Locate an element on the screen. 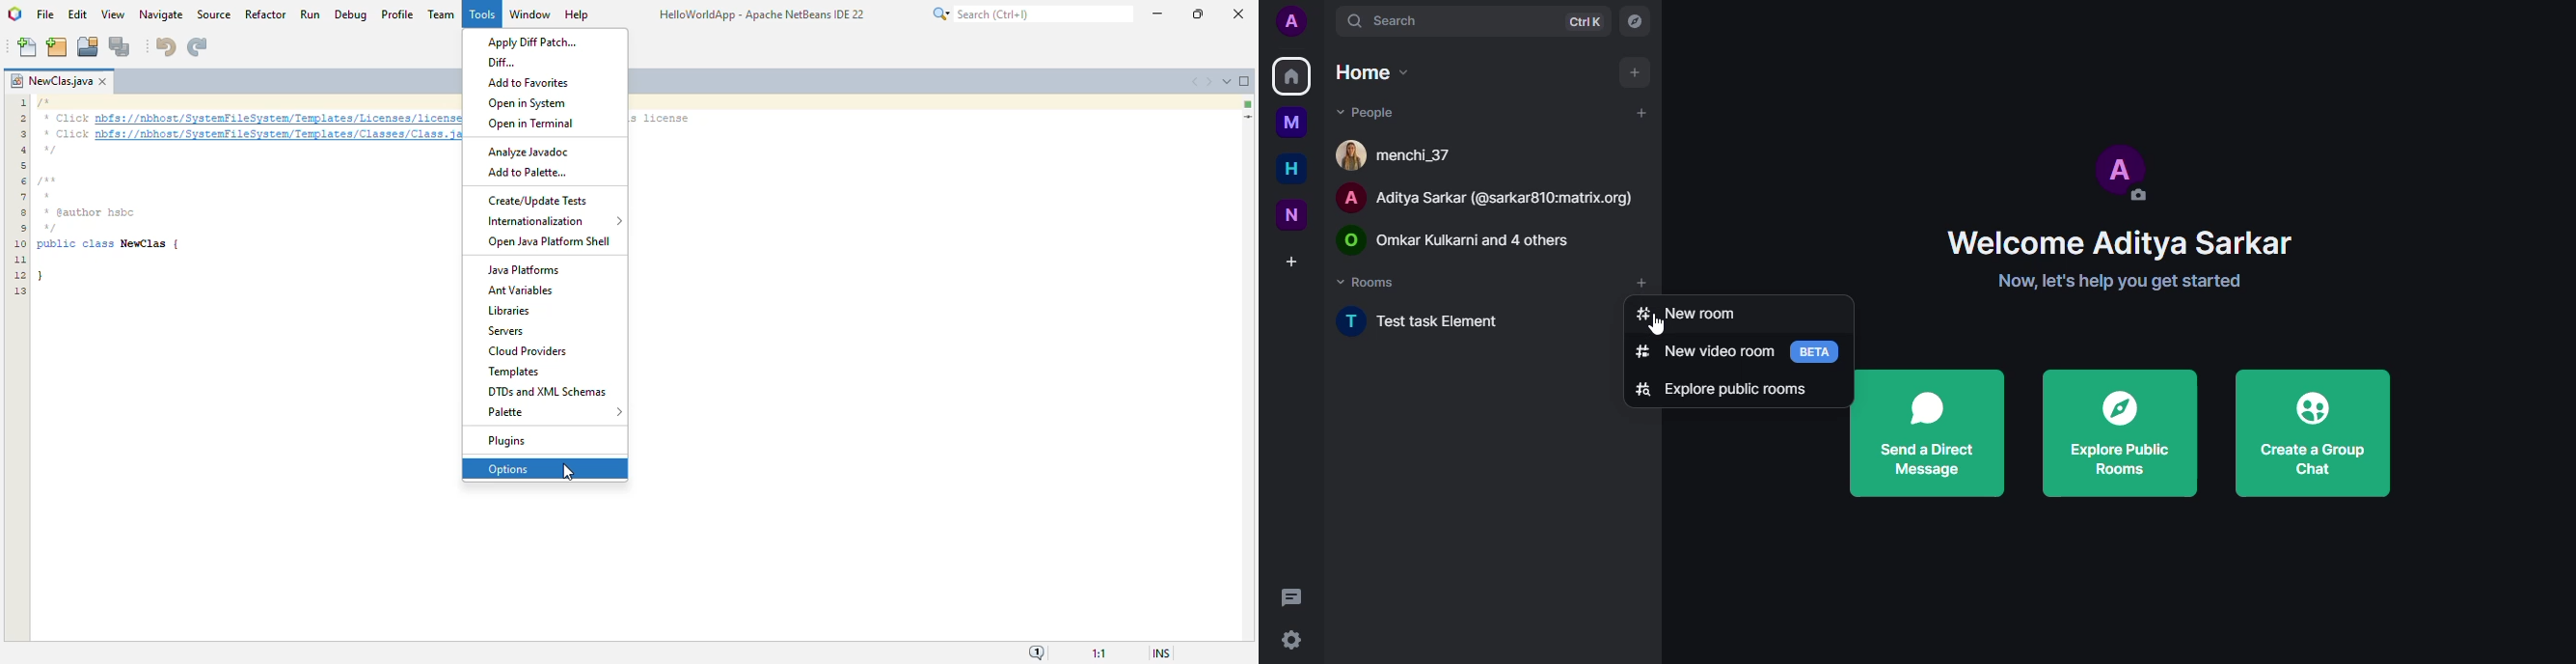  threads is located at coordinates (1295, 595).